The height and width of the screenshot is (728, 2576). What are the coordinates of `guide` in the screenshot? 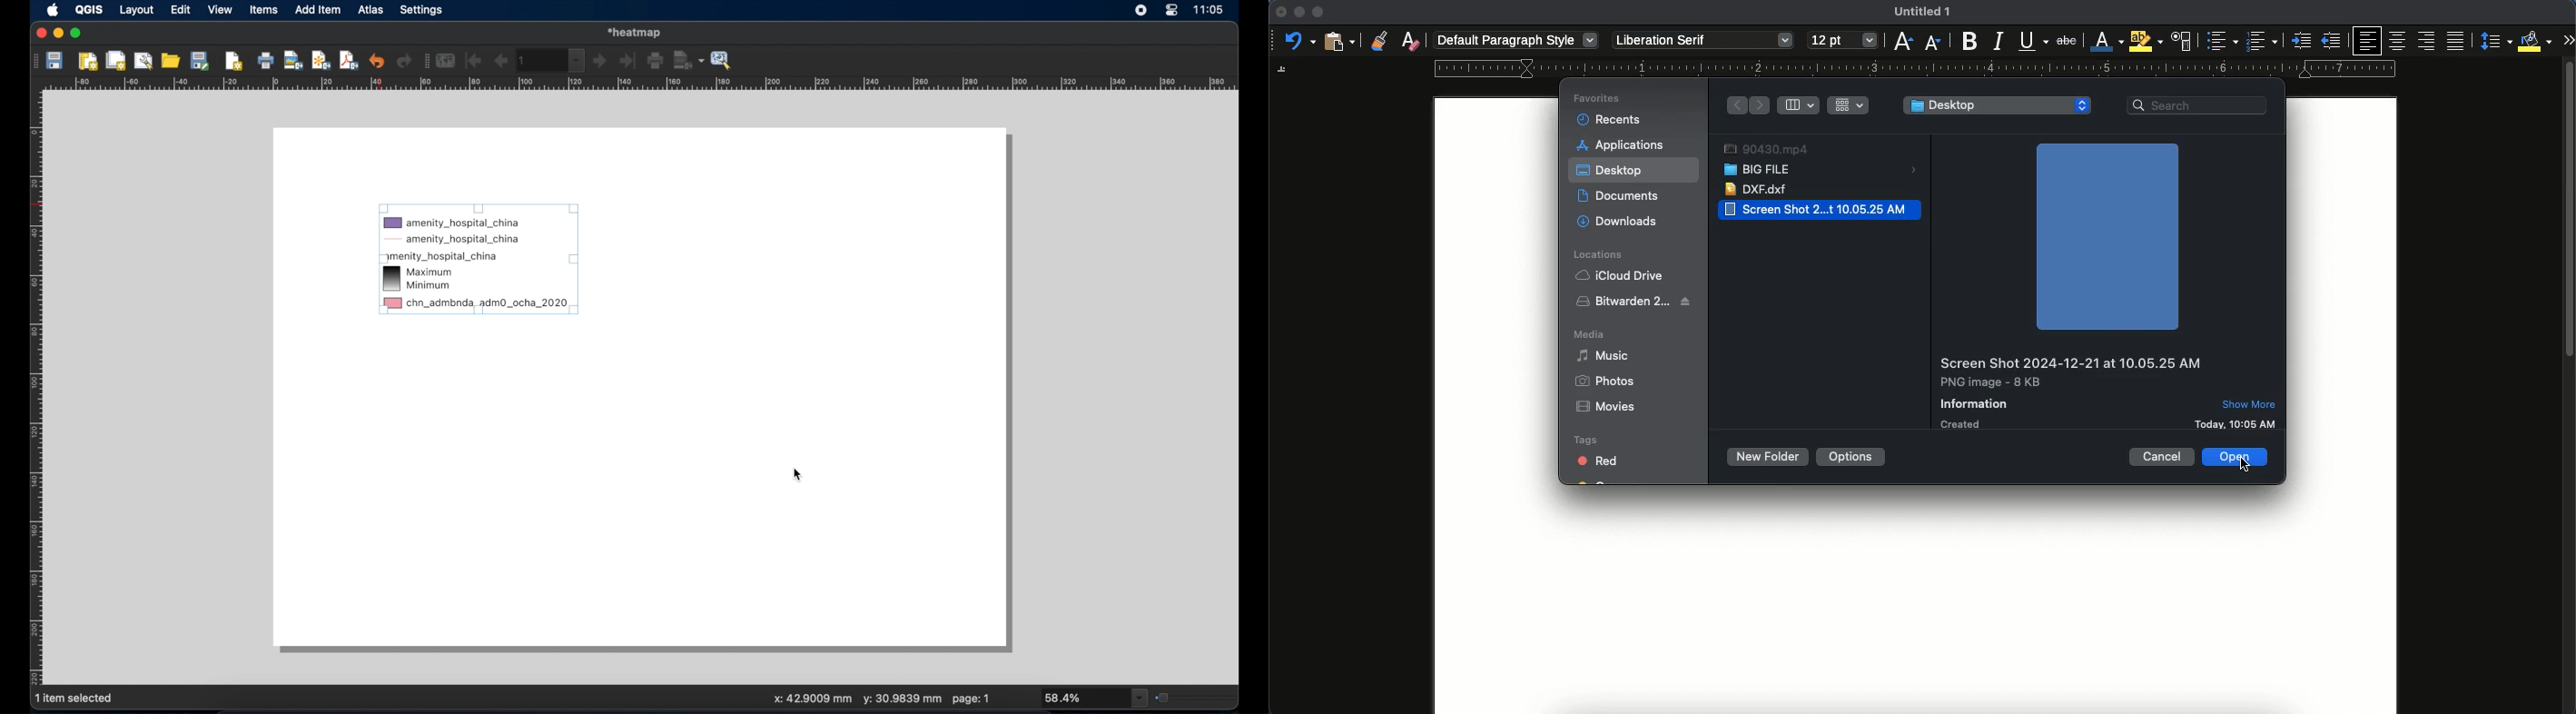 It's located at (1914, 69).